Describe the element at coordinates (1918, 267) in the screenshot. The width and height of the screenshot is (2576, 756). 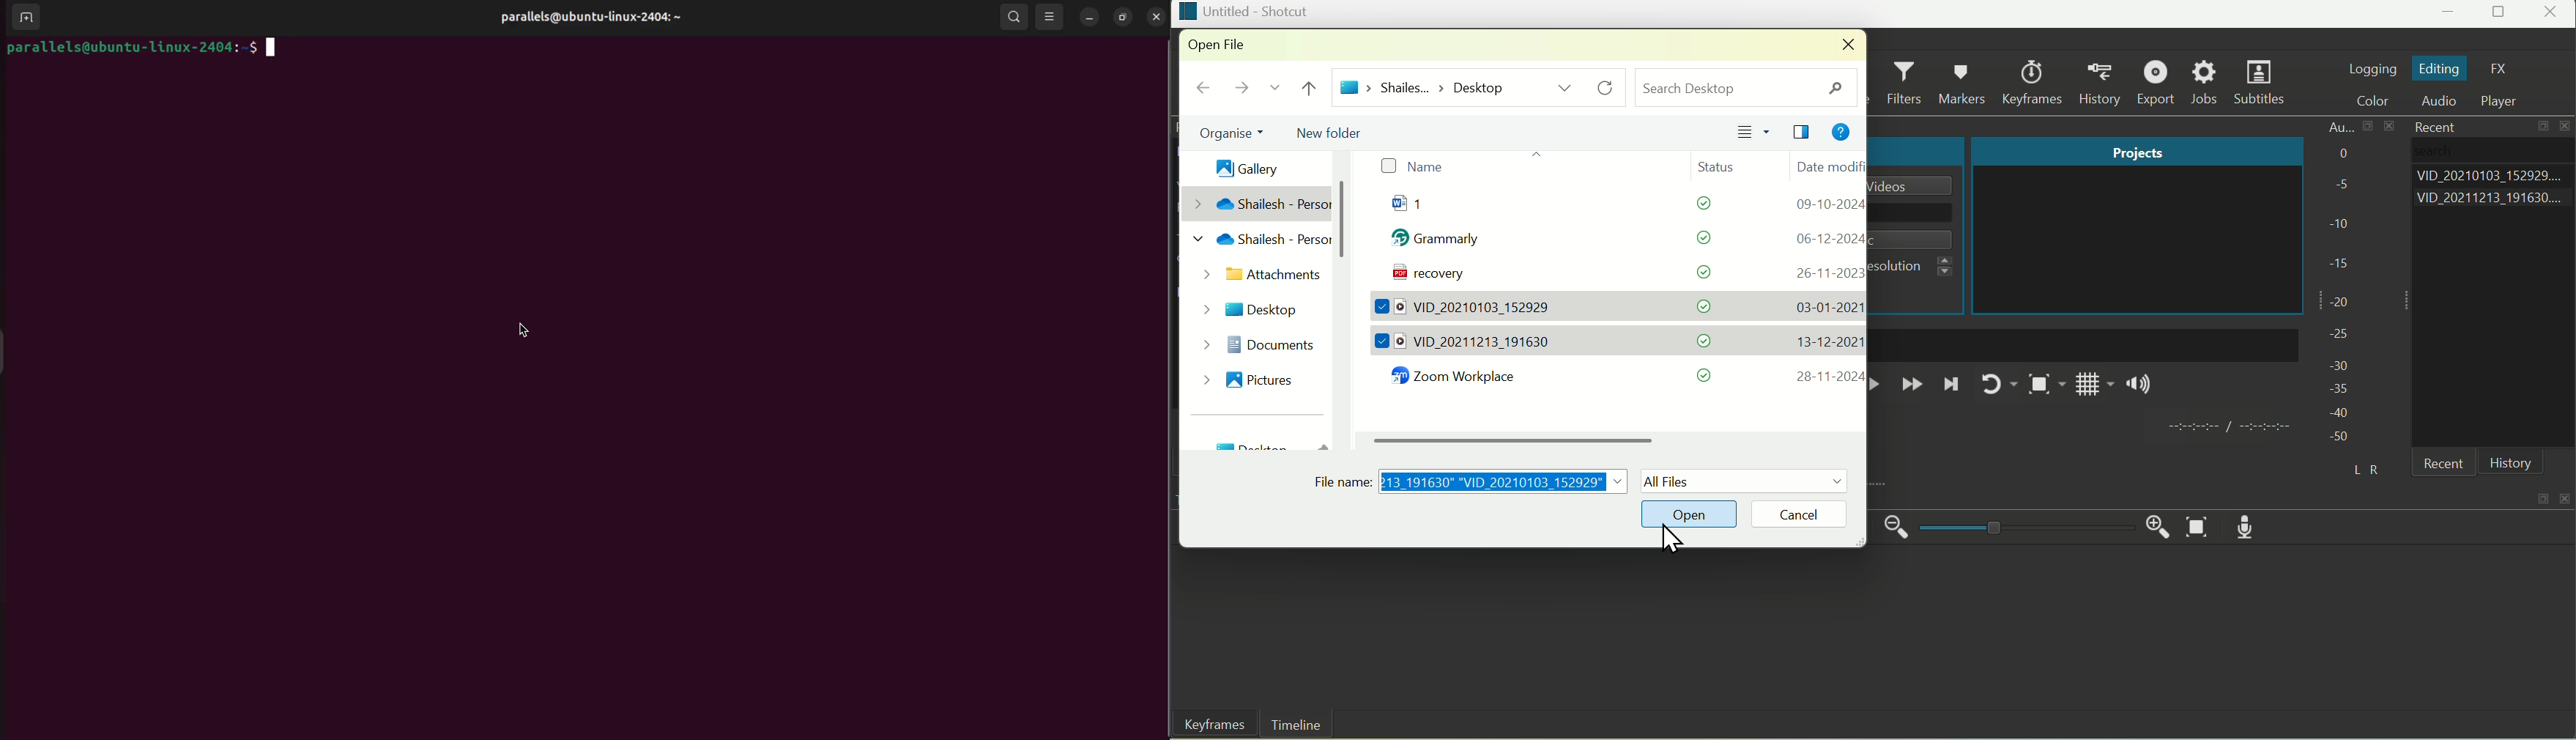
I see `Automatic means the resolutio` at that location.